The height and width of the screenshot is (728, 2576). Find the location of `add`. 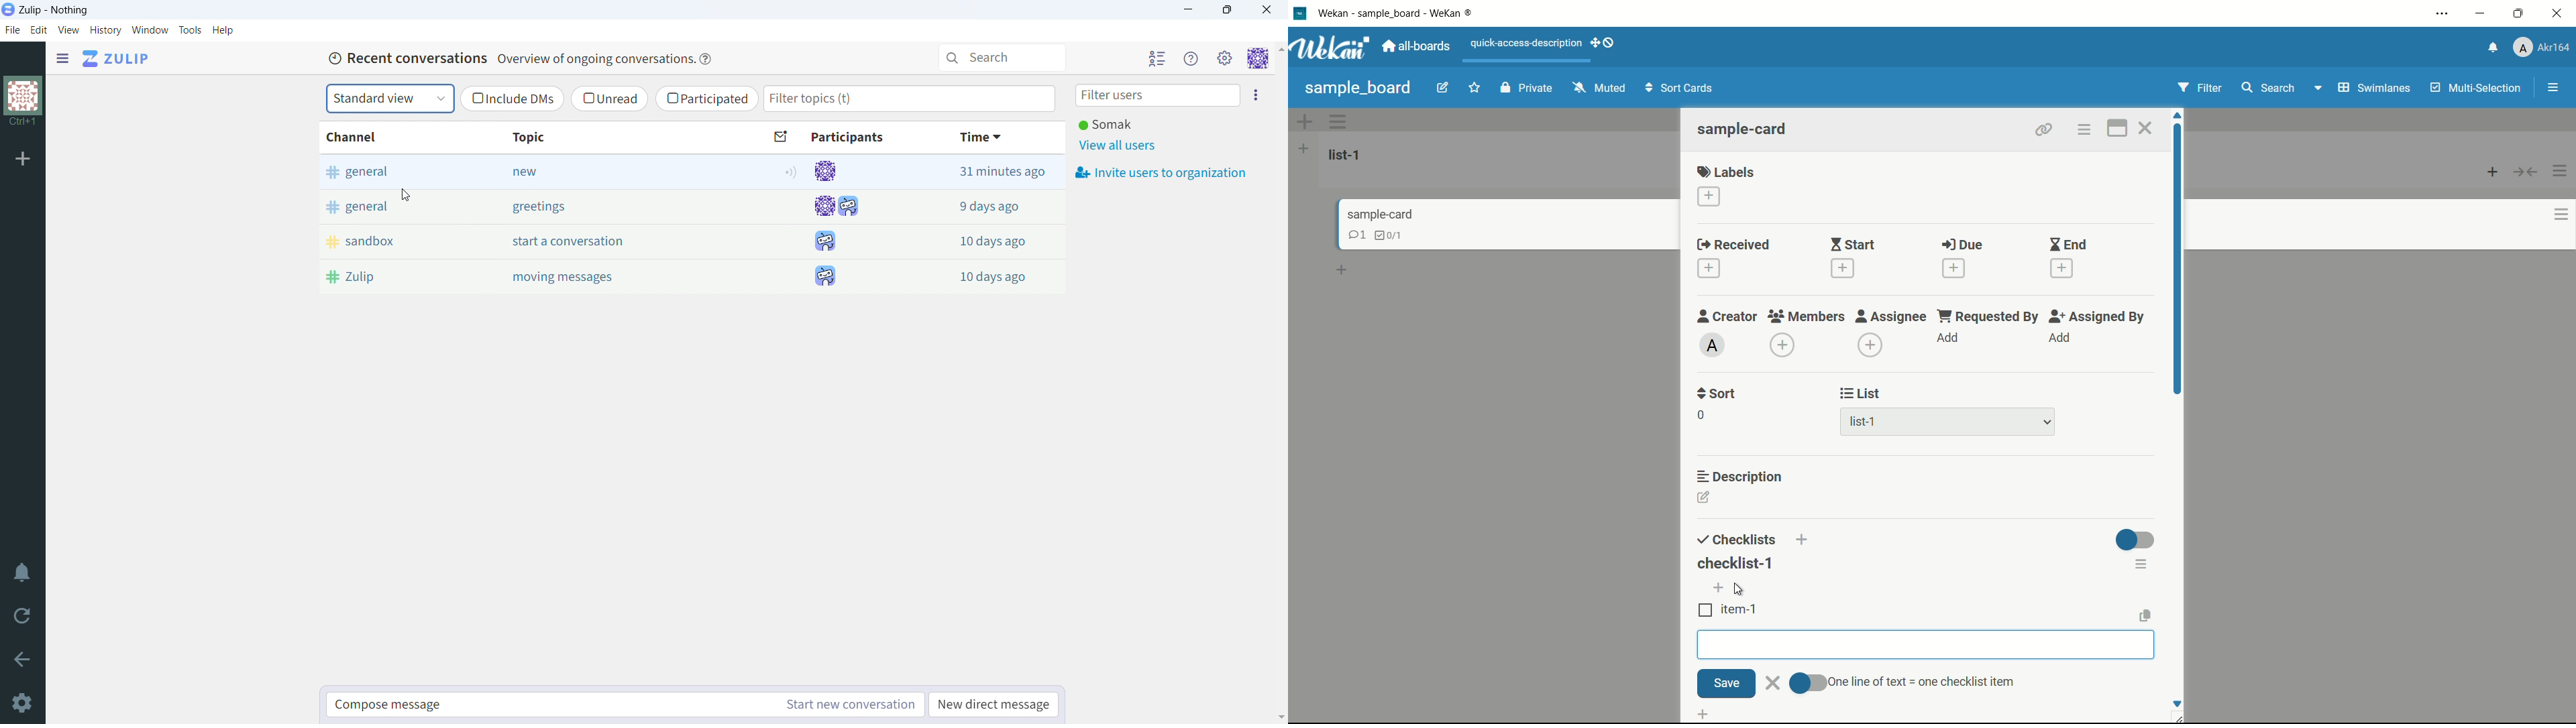

add is located at coordinates (20, 158).